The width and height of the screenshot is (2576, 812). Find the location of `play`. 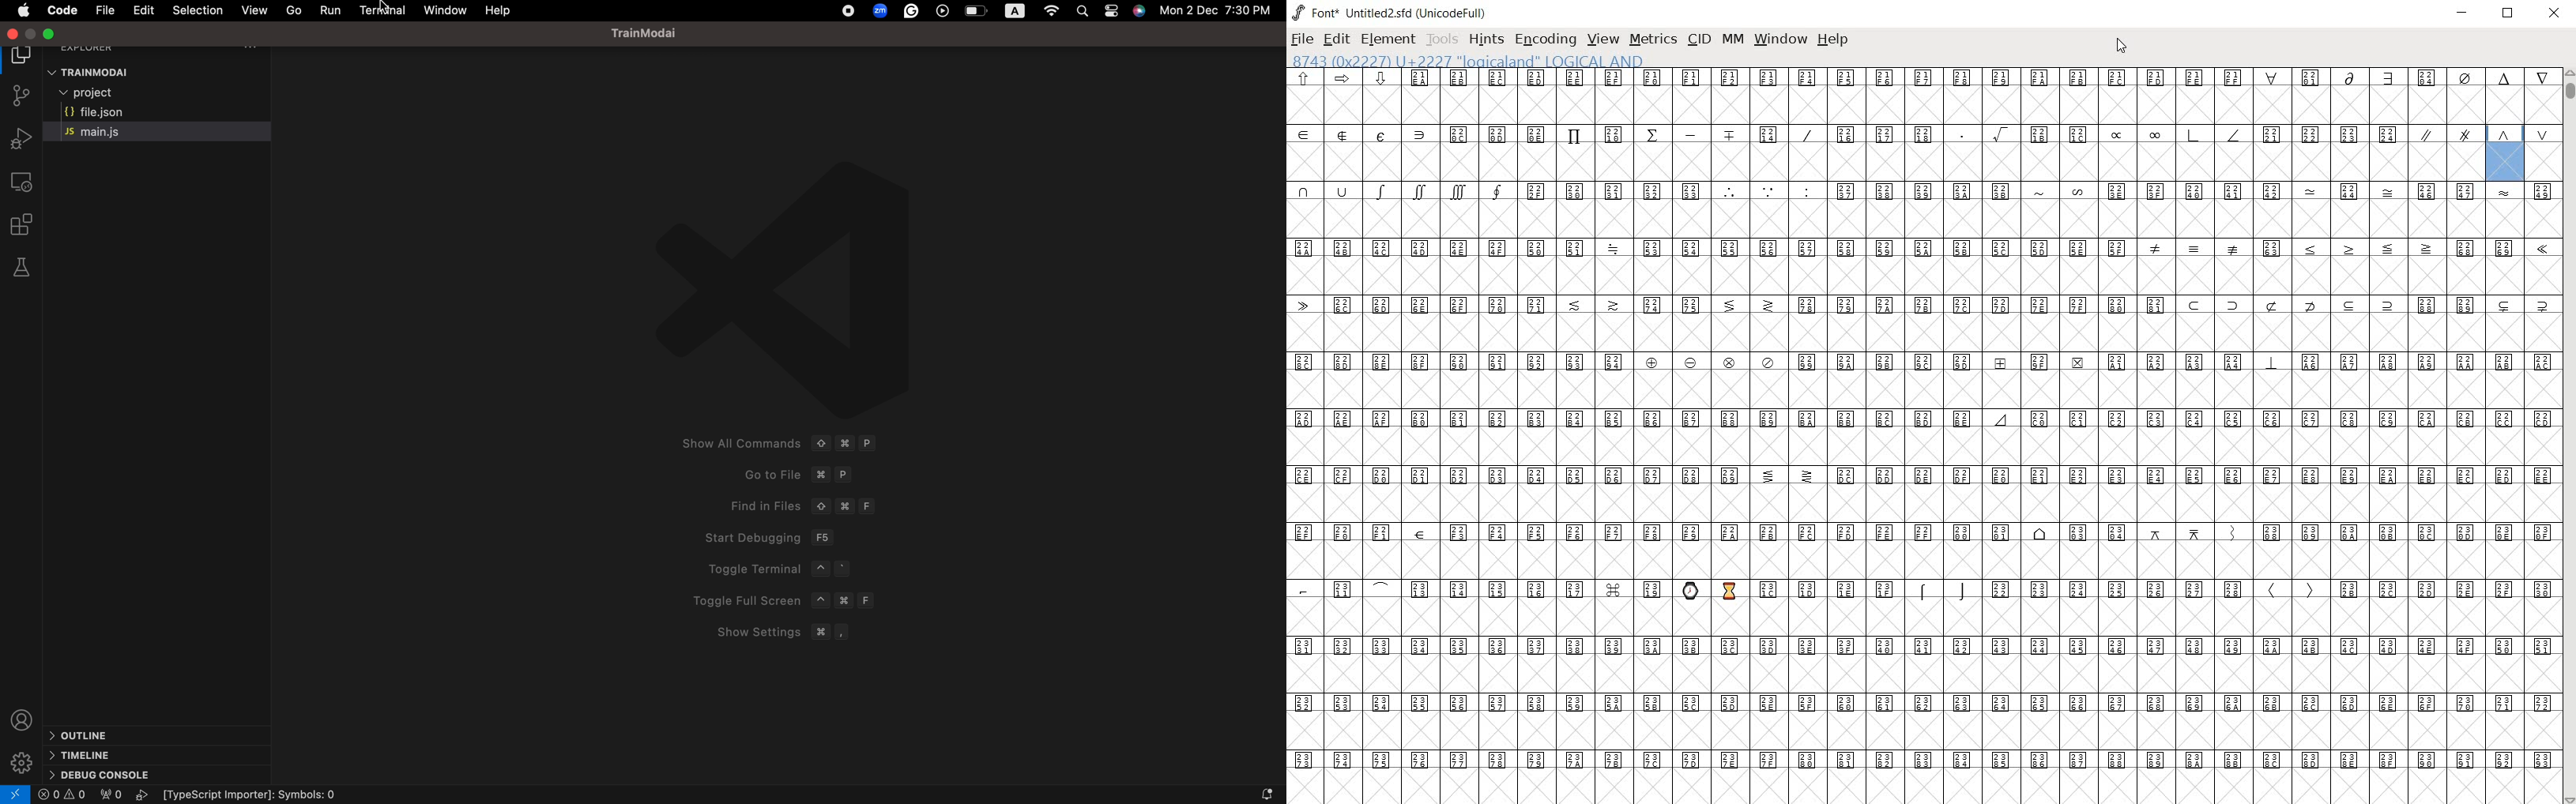

play is located at coordinates (944, 12).